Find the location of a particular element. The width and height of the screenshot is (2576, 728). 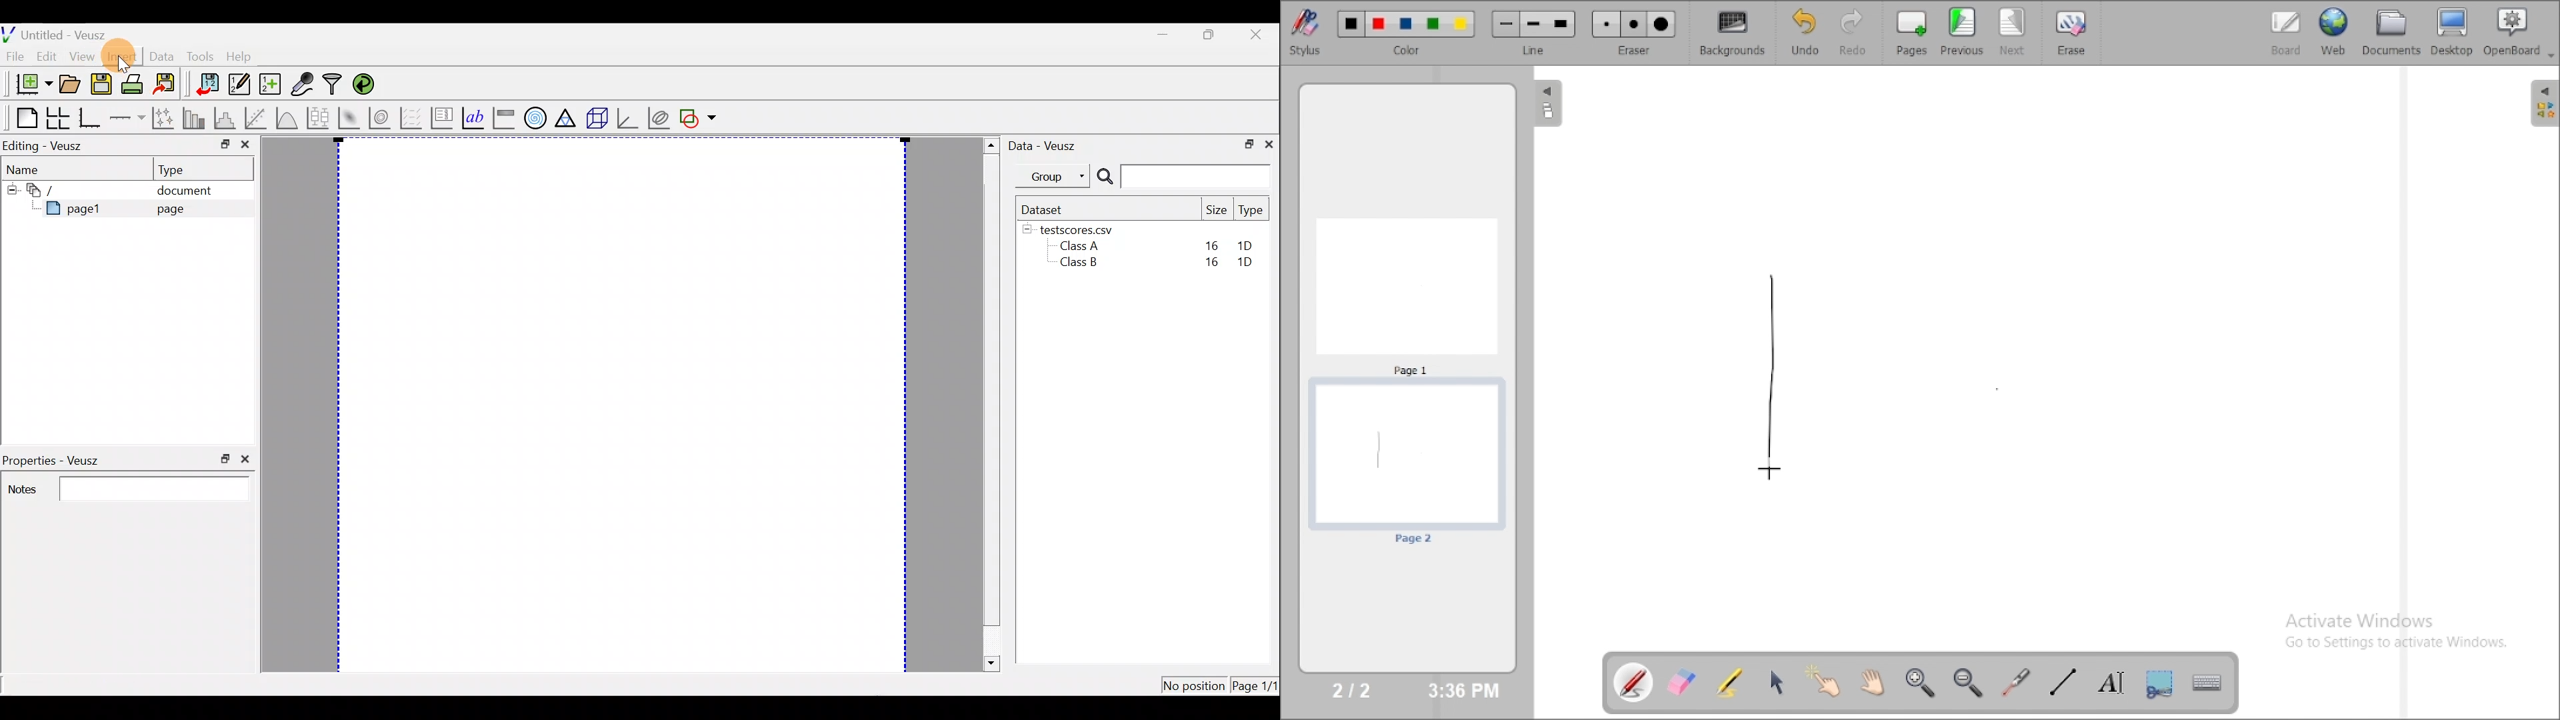

Save the document is located at coordinates (101, 82).